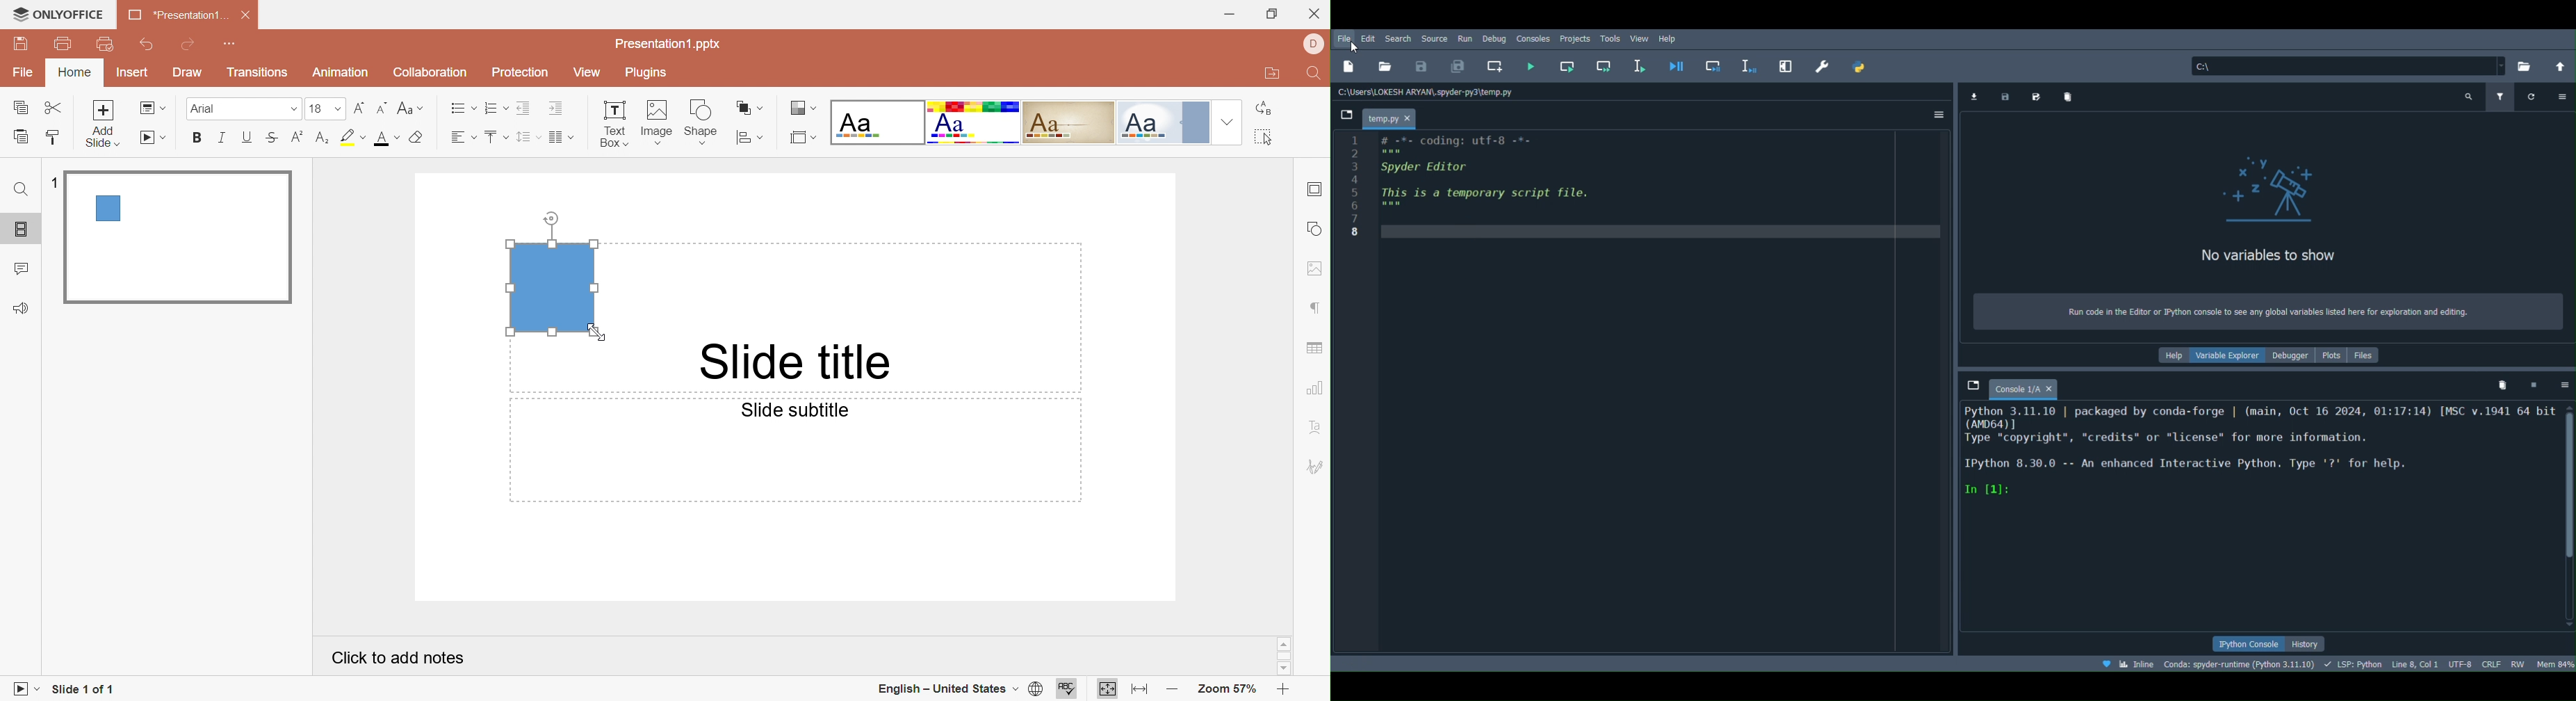  What do you see at coordinates (496, 108) in the screenshot?
I see `Numbering` at bounding box center [496, 108].